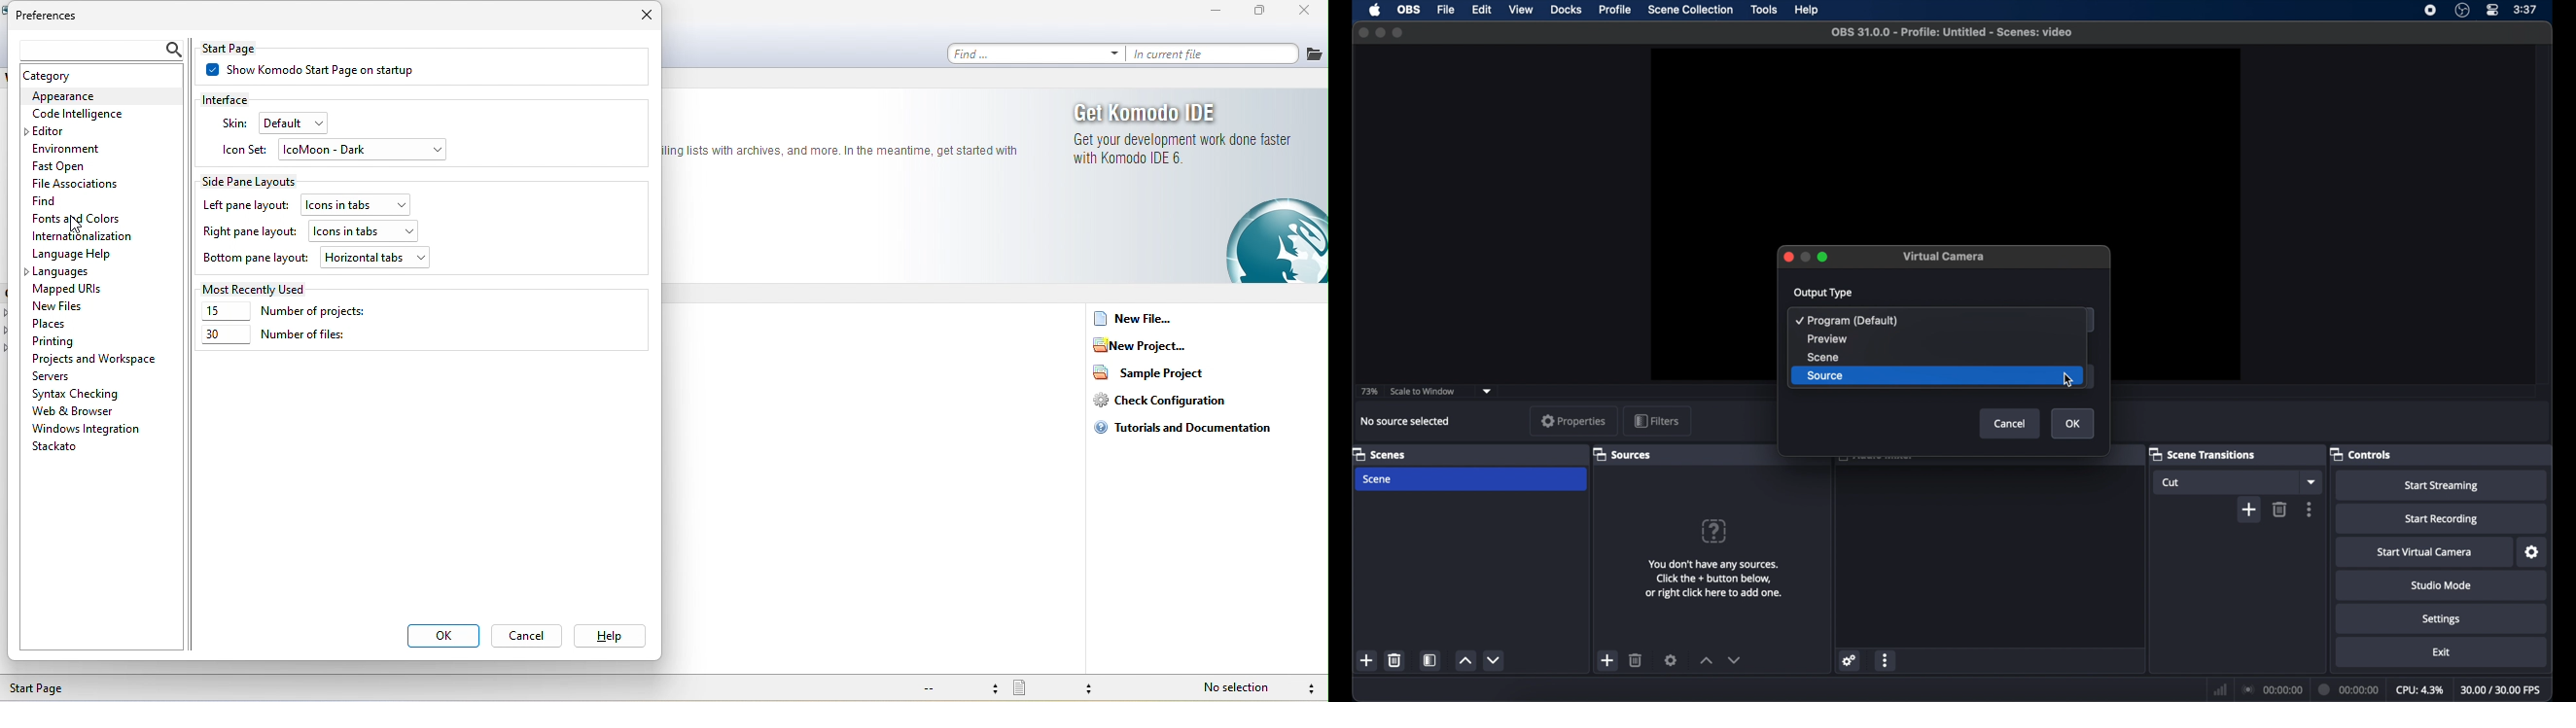  I want to click on preview, so click(1827, 339).